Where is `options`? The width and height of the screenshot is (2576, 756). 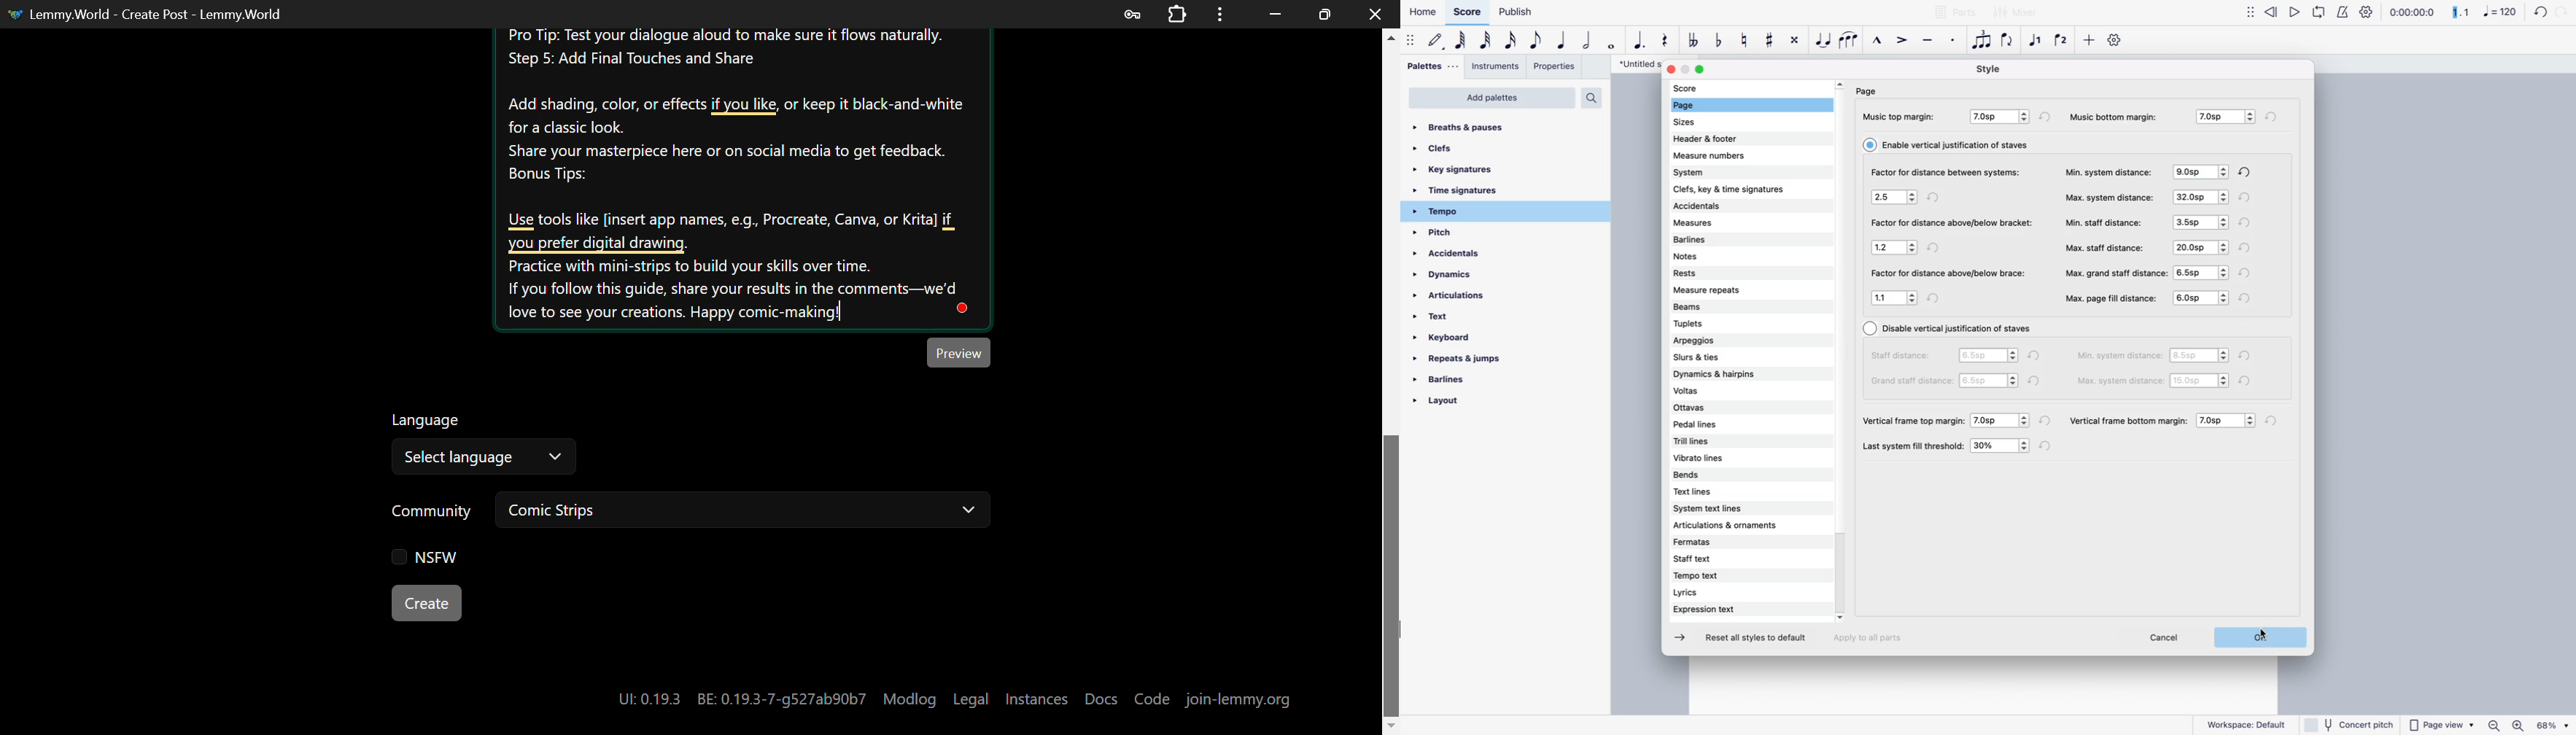 options is located at coordinates (2199, 221).